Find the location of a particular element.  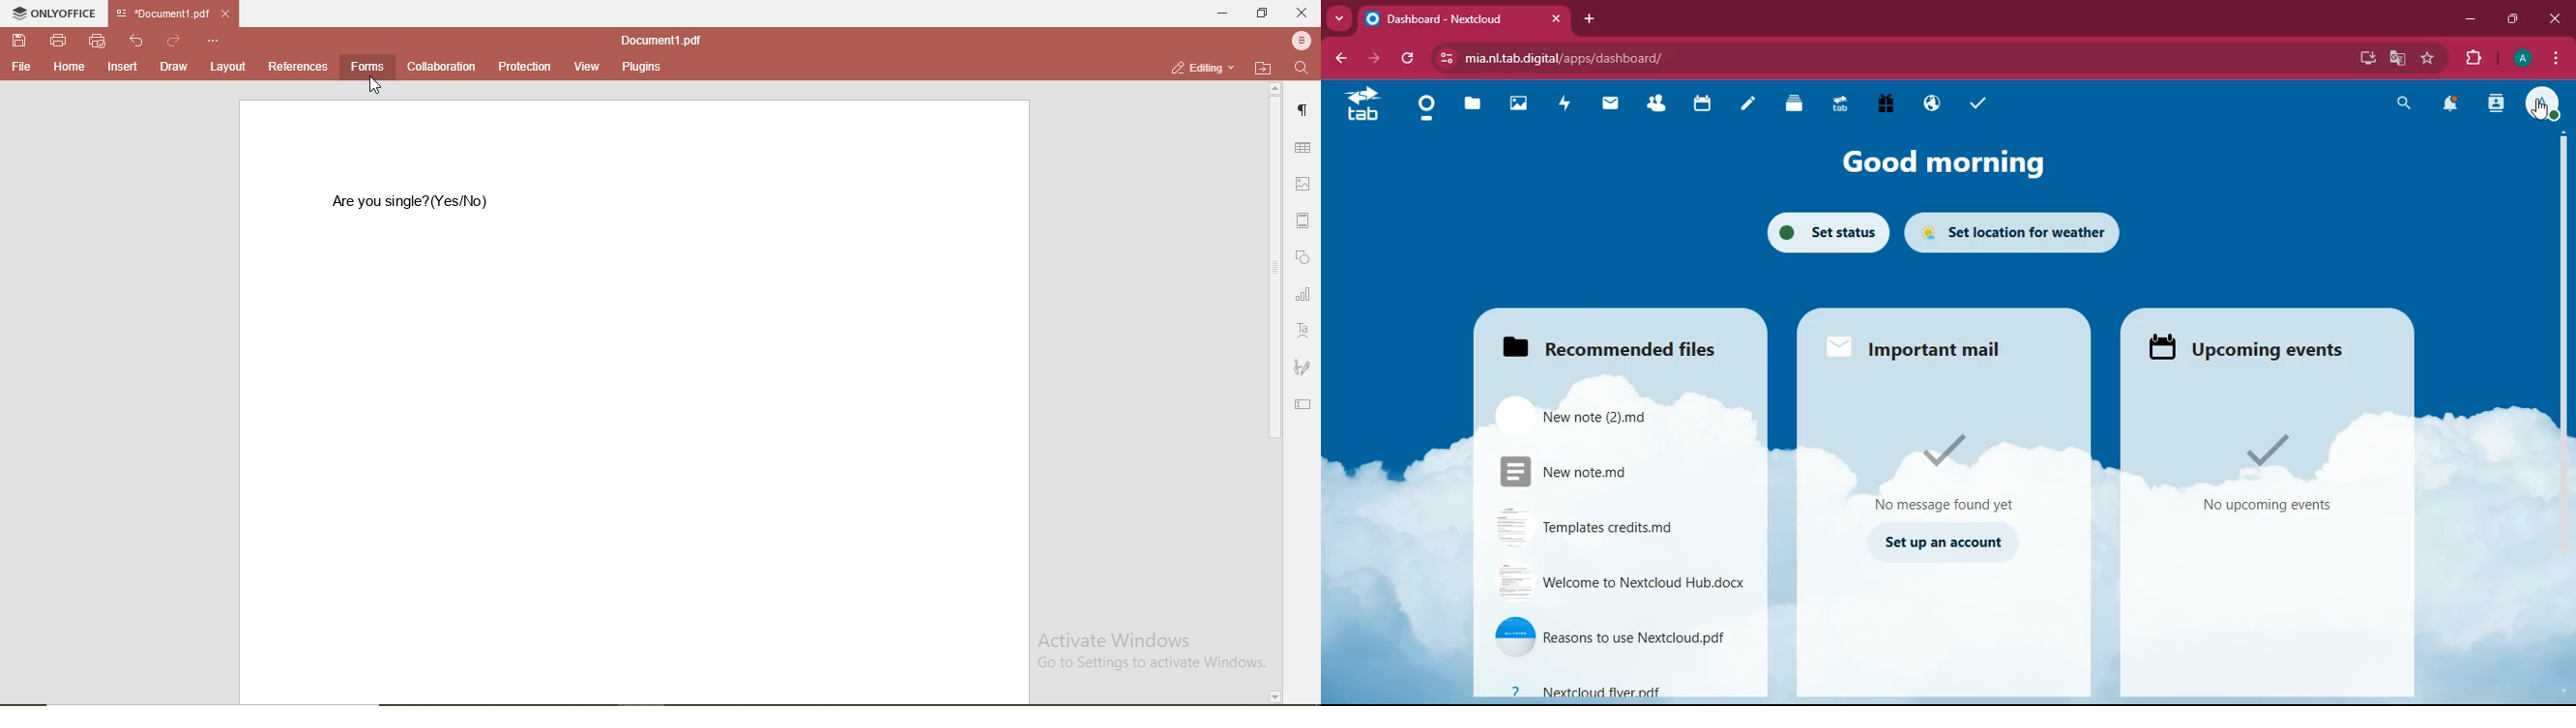

notifications is located at coordinates (2452, 106).